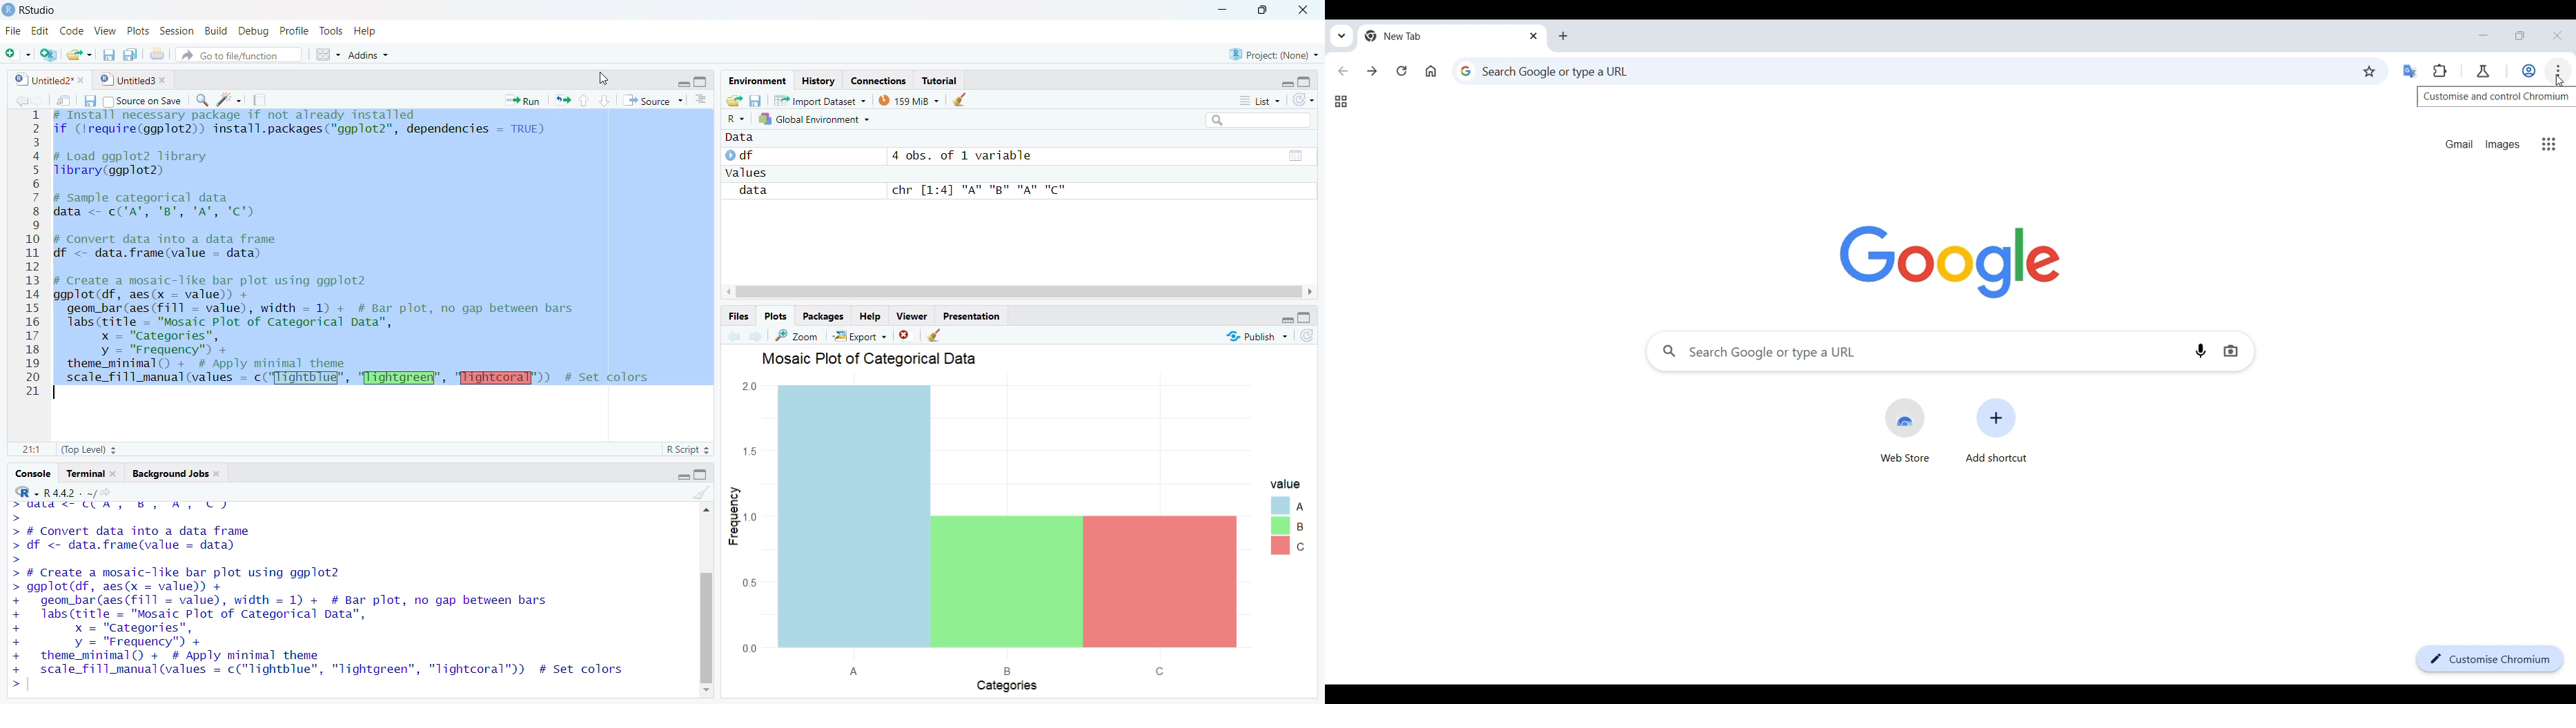  Describe the element at coordinates (749, 173) in the screenshot. I see `Values` at that location.